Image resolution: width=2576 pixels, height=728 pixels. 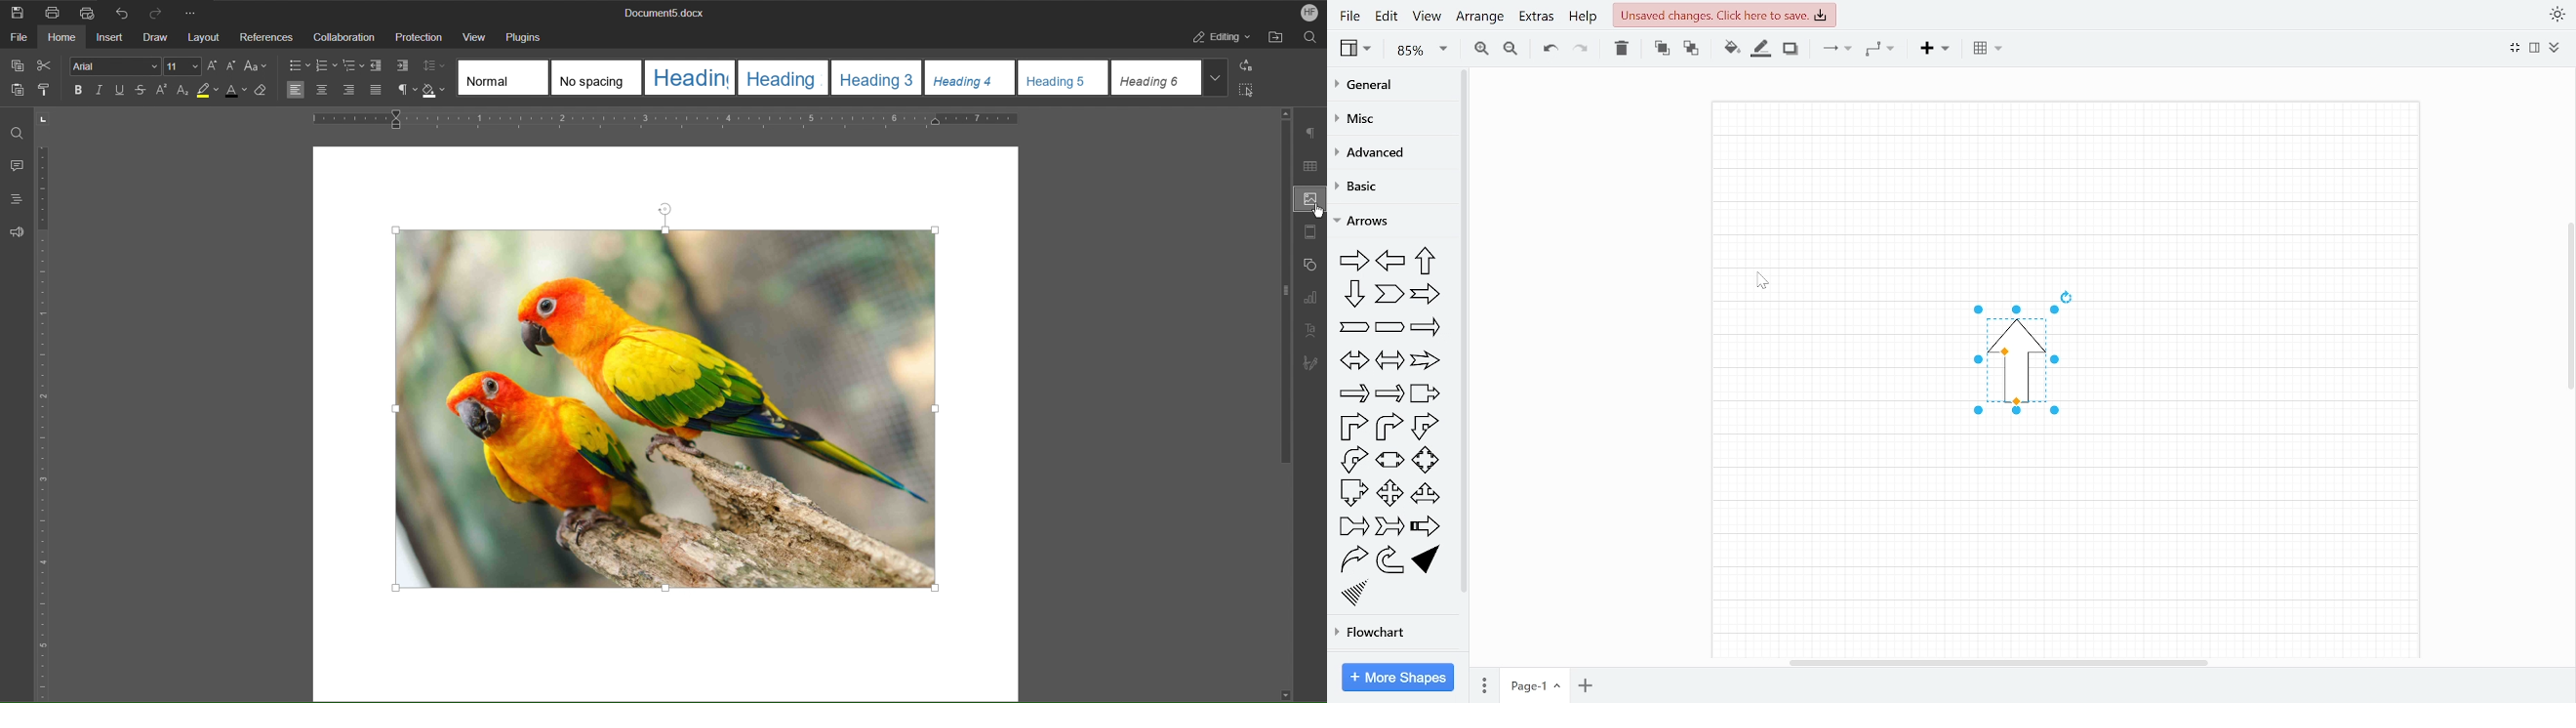 What do you see at coordinates (1312, 329) in the screenshot?
I see `Text Art` at bounding box center [1312, 329].